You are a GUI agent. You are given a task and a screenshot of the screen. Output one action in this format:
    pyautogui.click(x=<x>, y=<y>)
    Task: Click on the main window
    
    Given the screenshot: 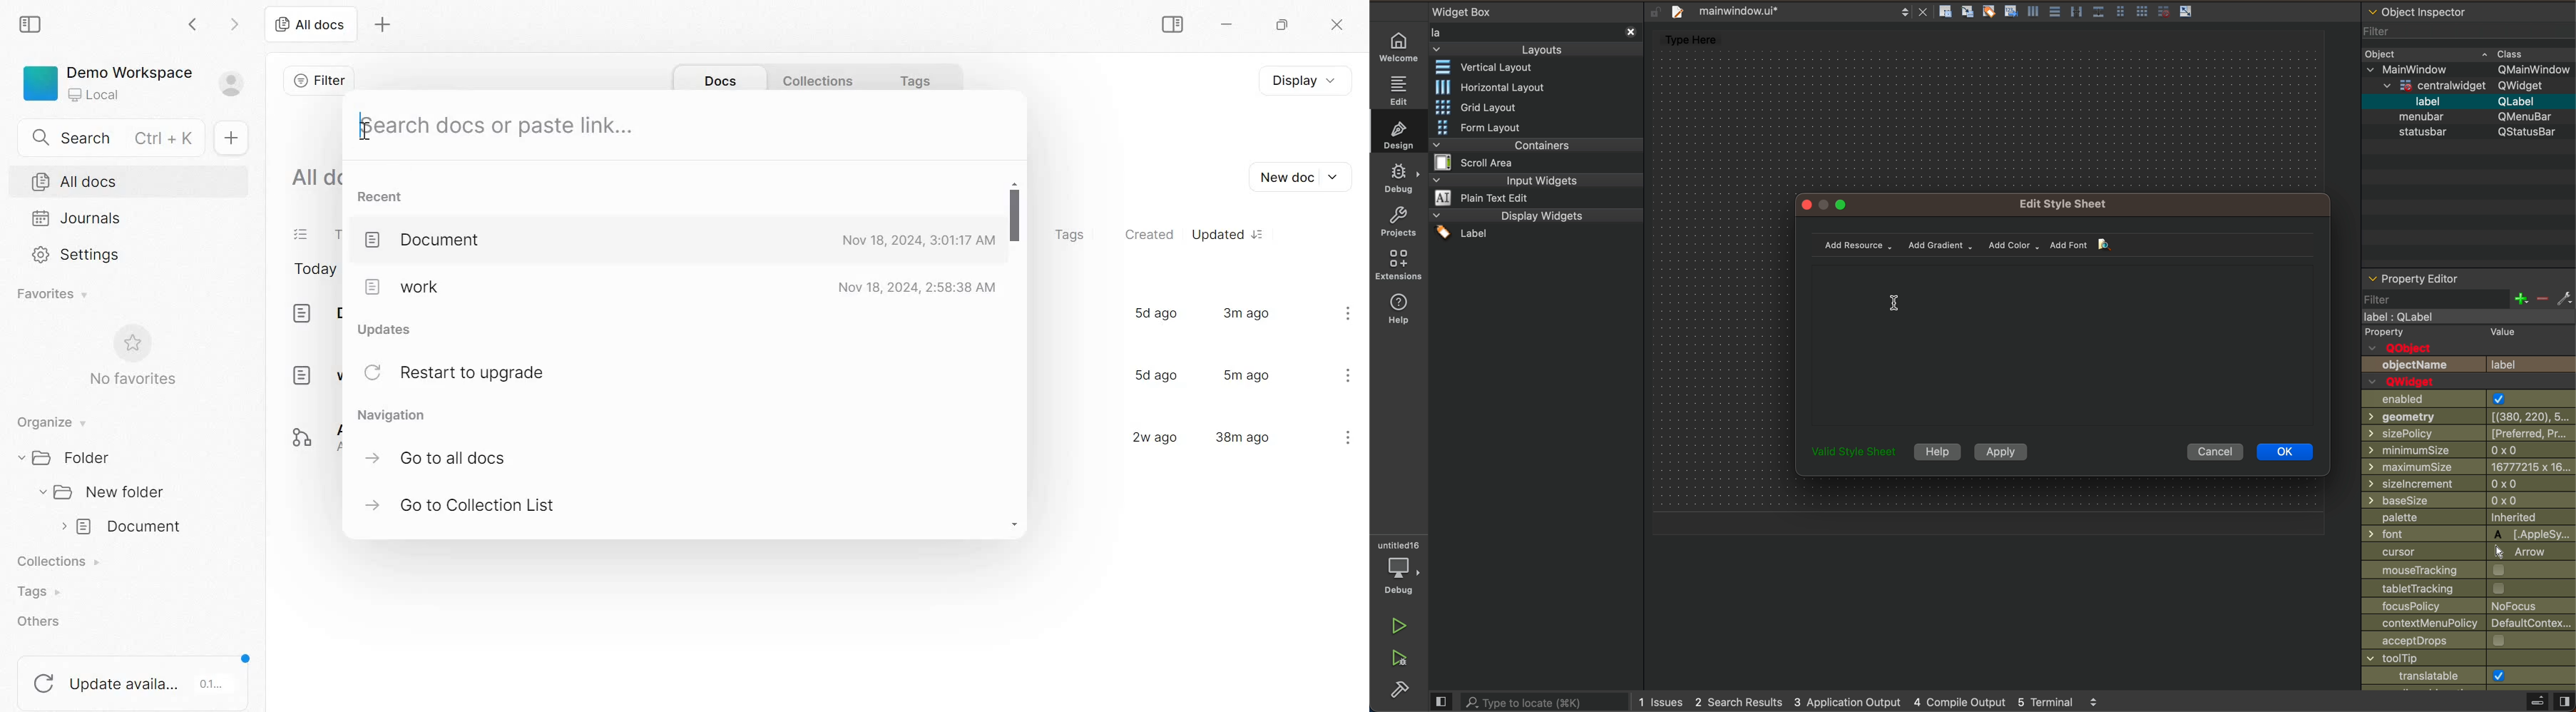 What is the action you would take?
    pyautogui.click(x=2468, y=71)
    